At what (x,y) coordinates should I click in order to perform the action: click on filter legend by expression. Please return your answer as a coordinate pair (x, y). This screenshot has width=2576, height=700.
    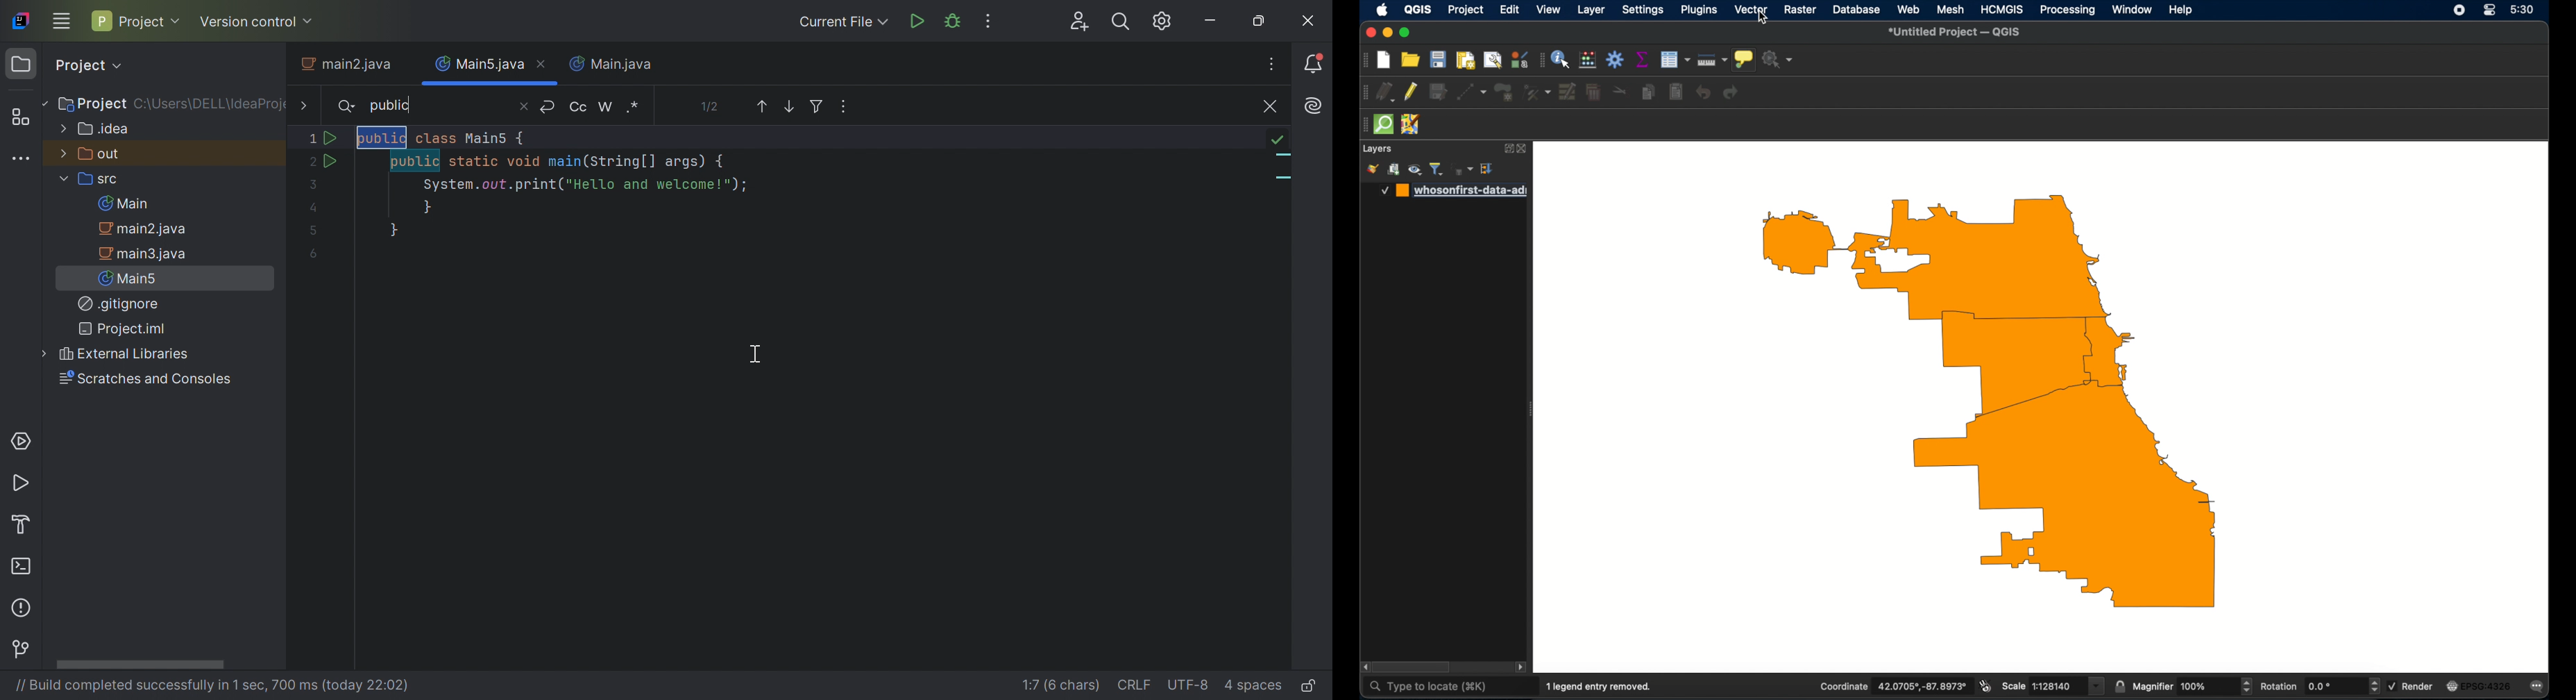
    Looking at the image, I should click on (1463, 169).